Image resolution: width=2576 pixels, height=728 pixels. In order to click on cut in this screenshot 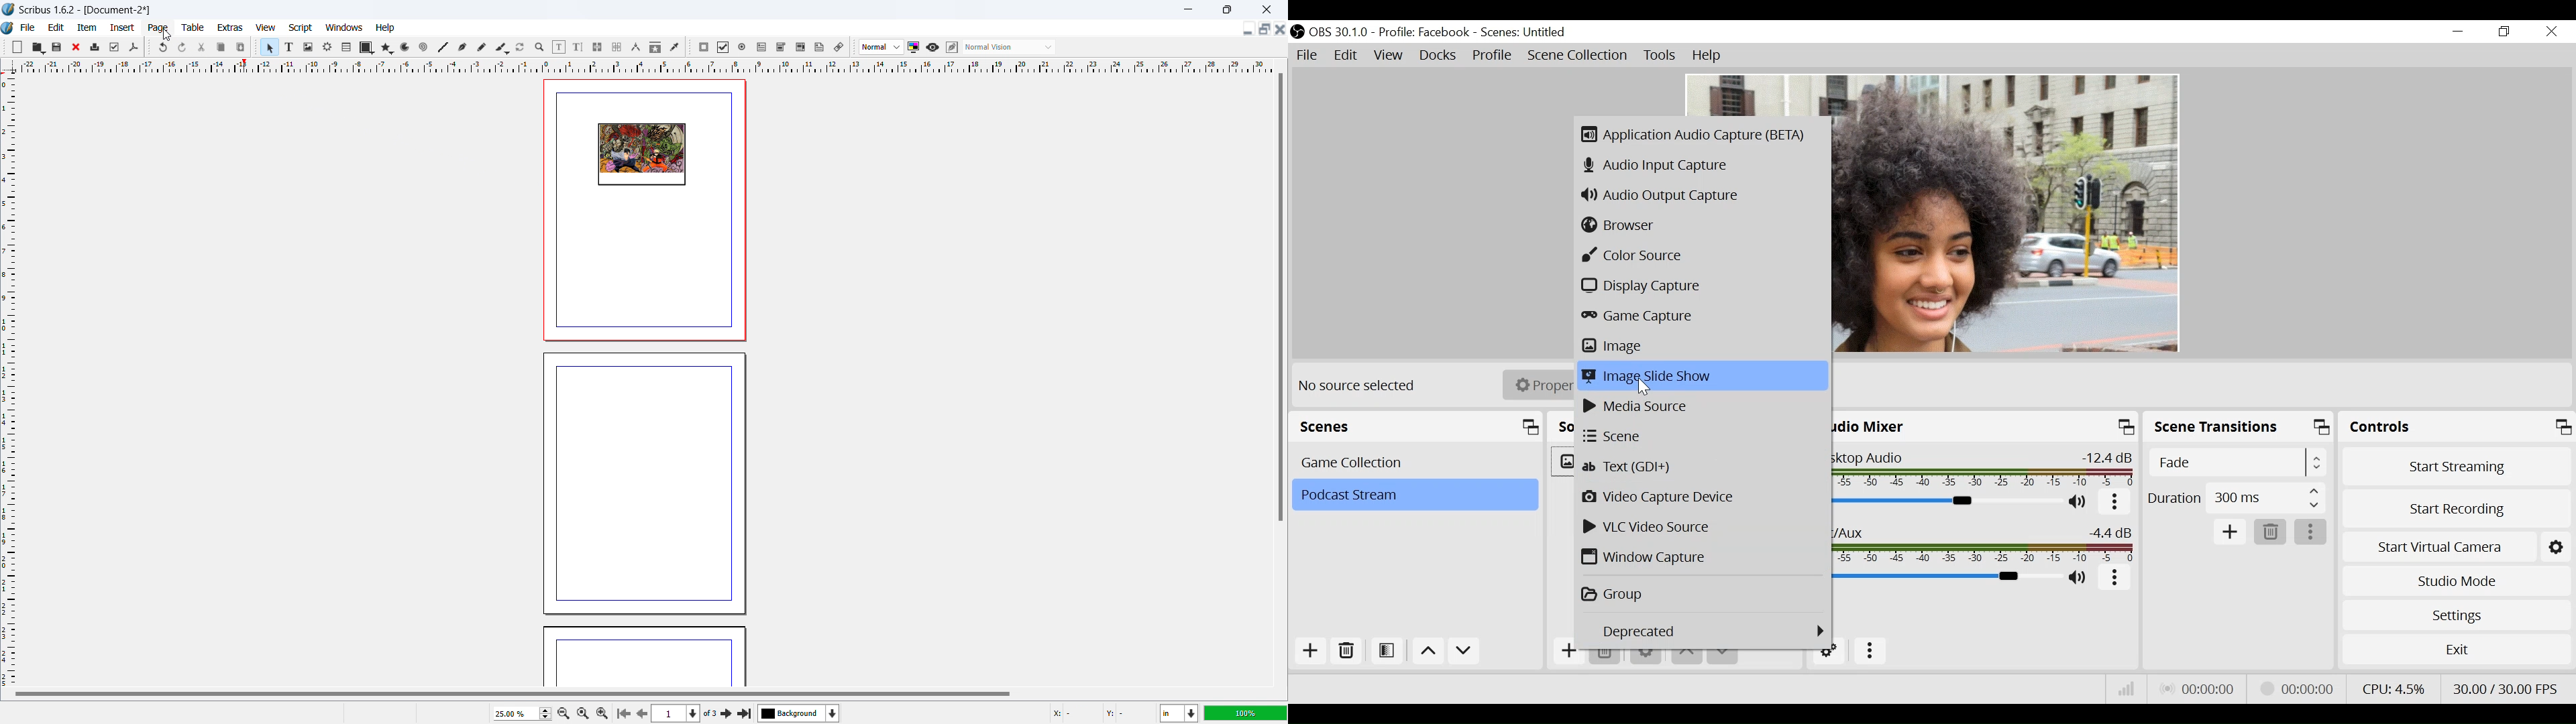, I will do `click(203, 47)`.